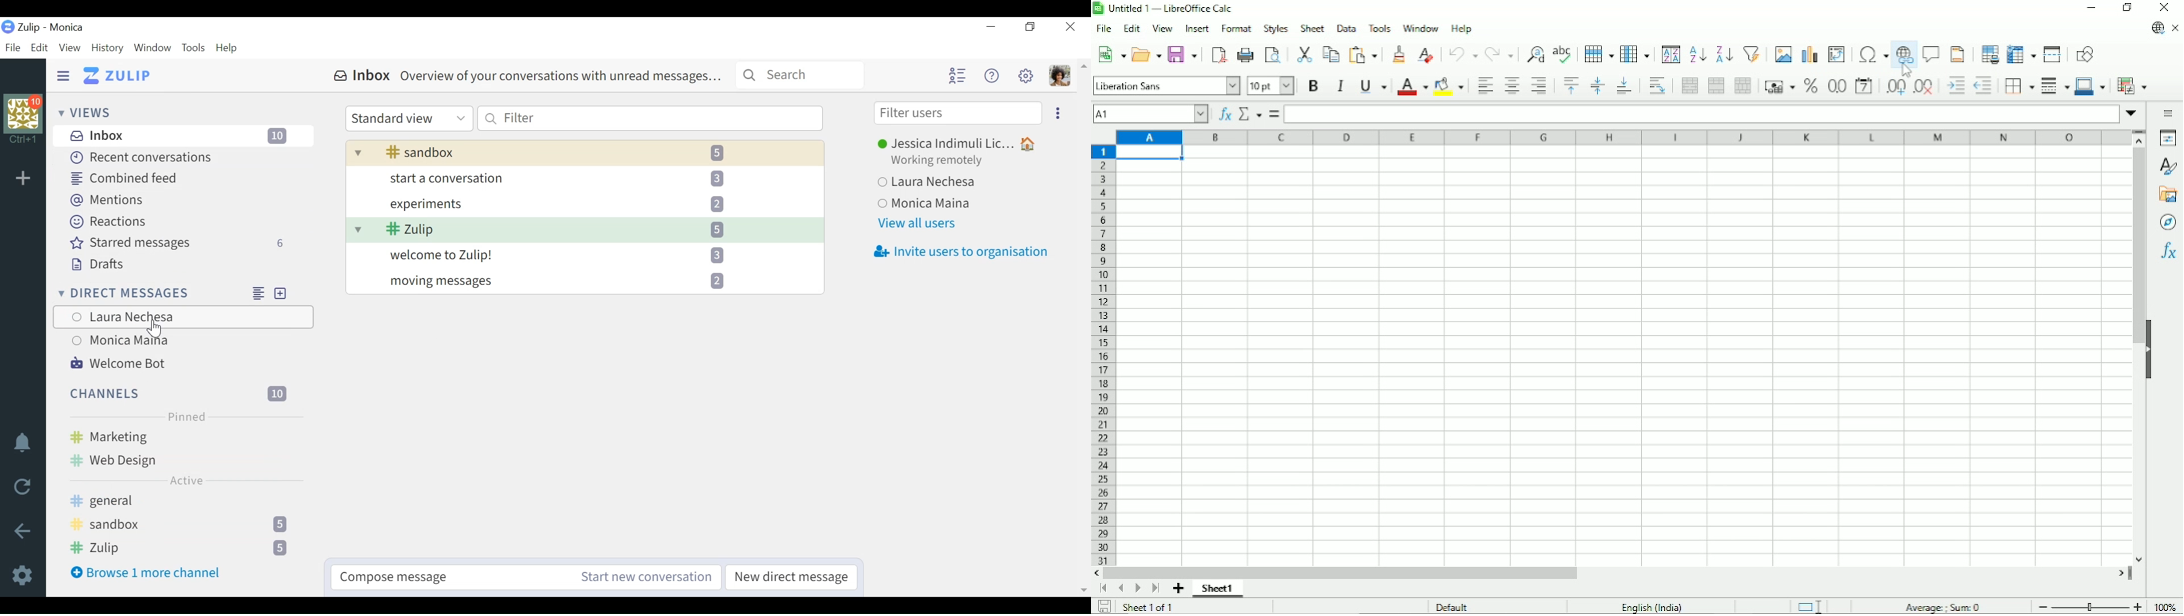  What do you see at coordinates (1810, 86) in the screenshot?
I see `Format as number` at bounding box center [1810, 86].